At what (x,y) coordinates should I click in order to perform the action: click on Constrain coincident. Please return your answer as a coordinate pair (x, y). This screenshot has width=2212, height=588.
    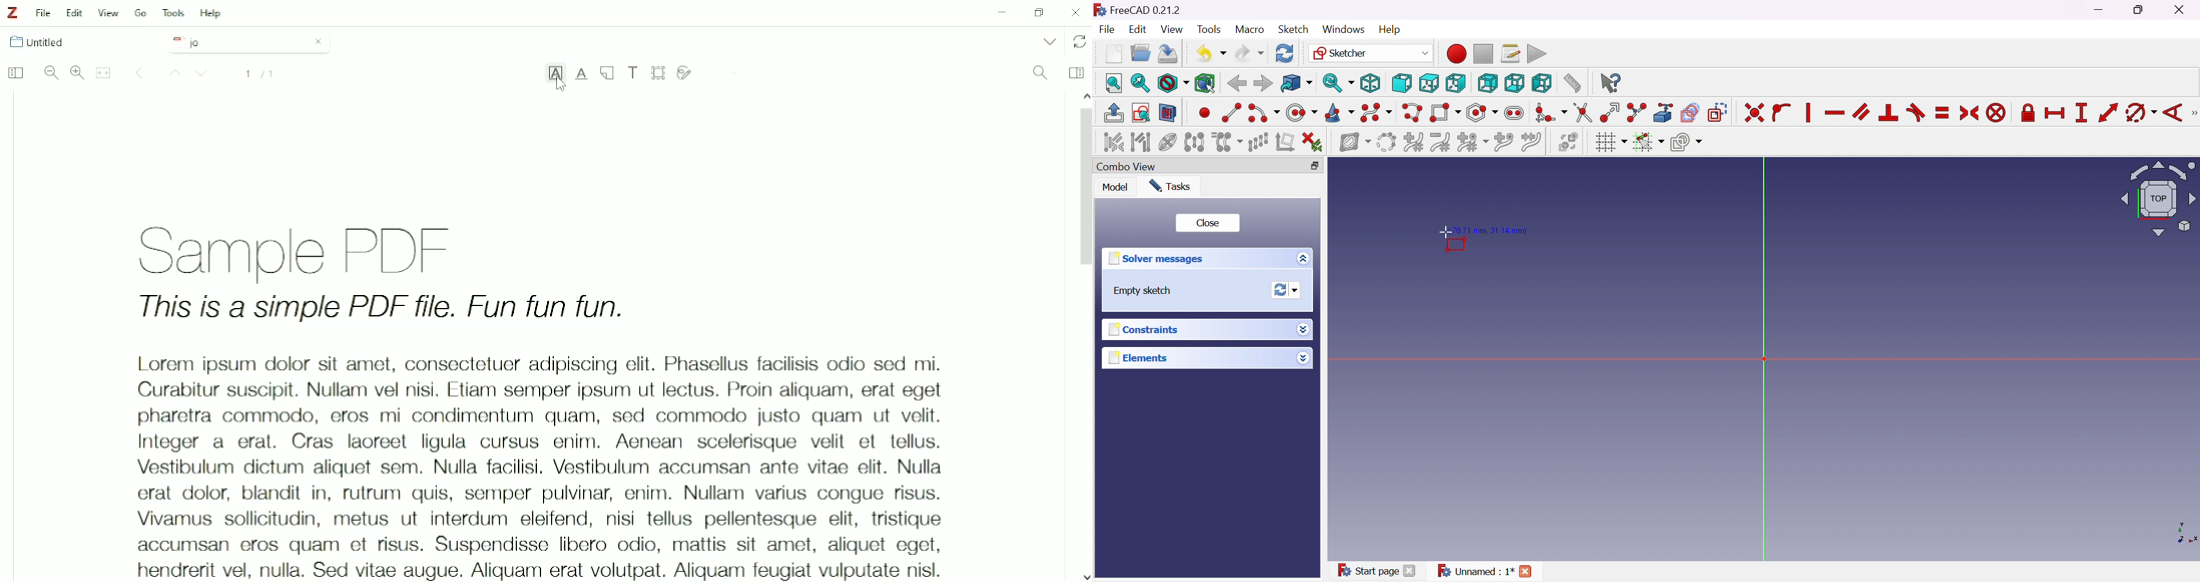
    Looking at the image, I should click on (1753, 113).